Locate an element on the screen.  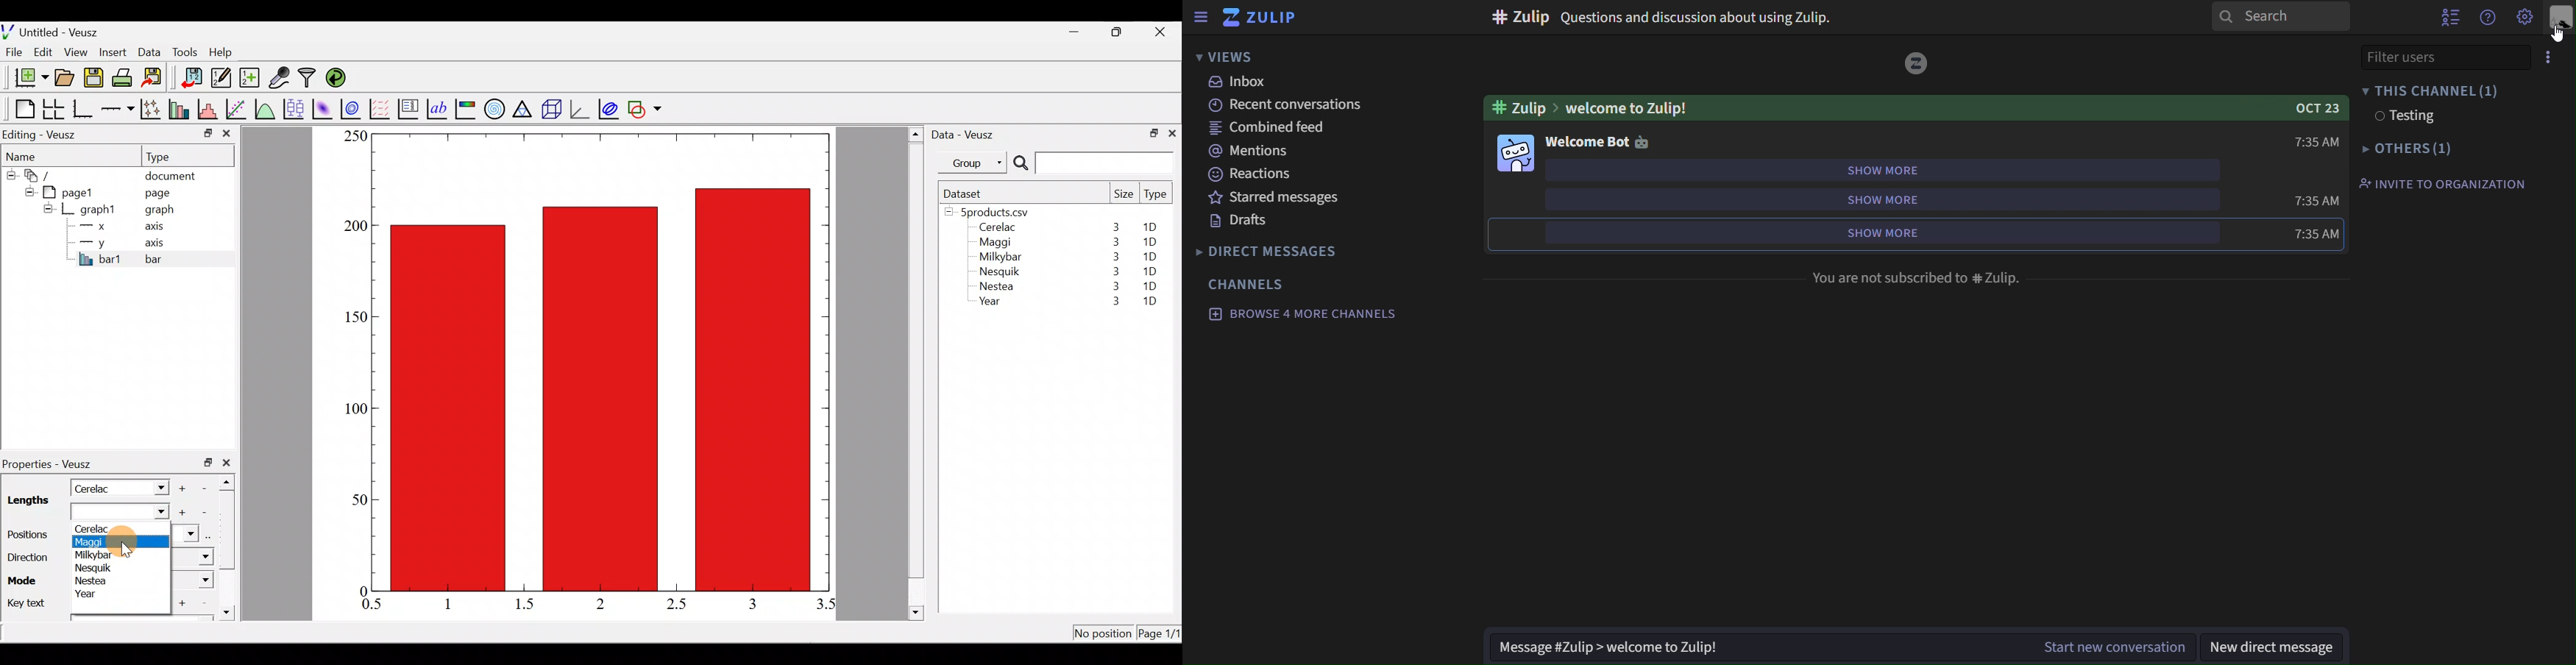
3 is located at coordinates (1109, 302).